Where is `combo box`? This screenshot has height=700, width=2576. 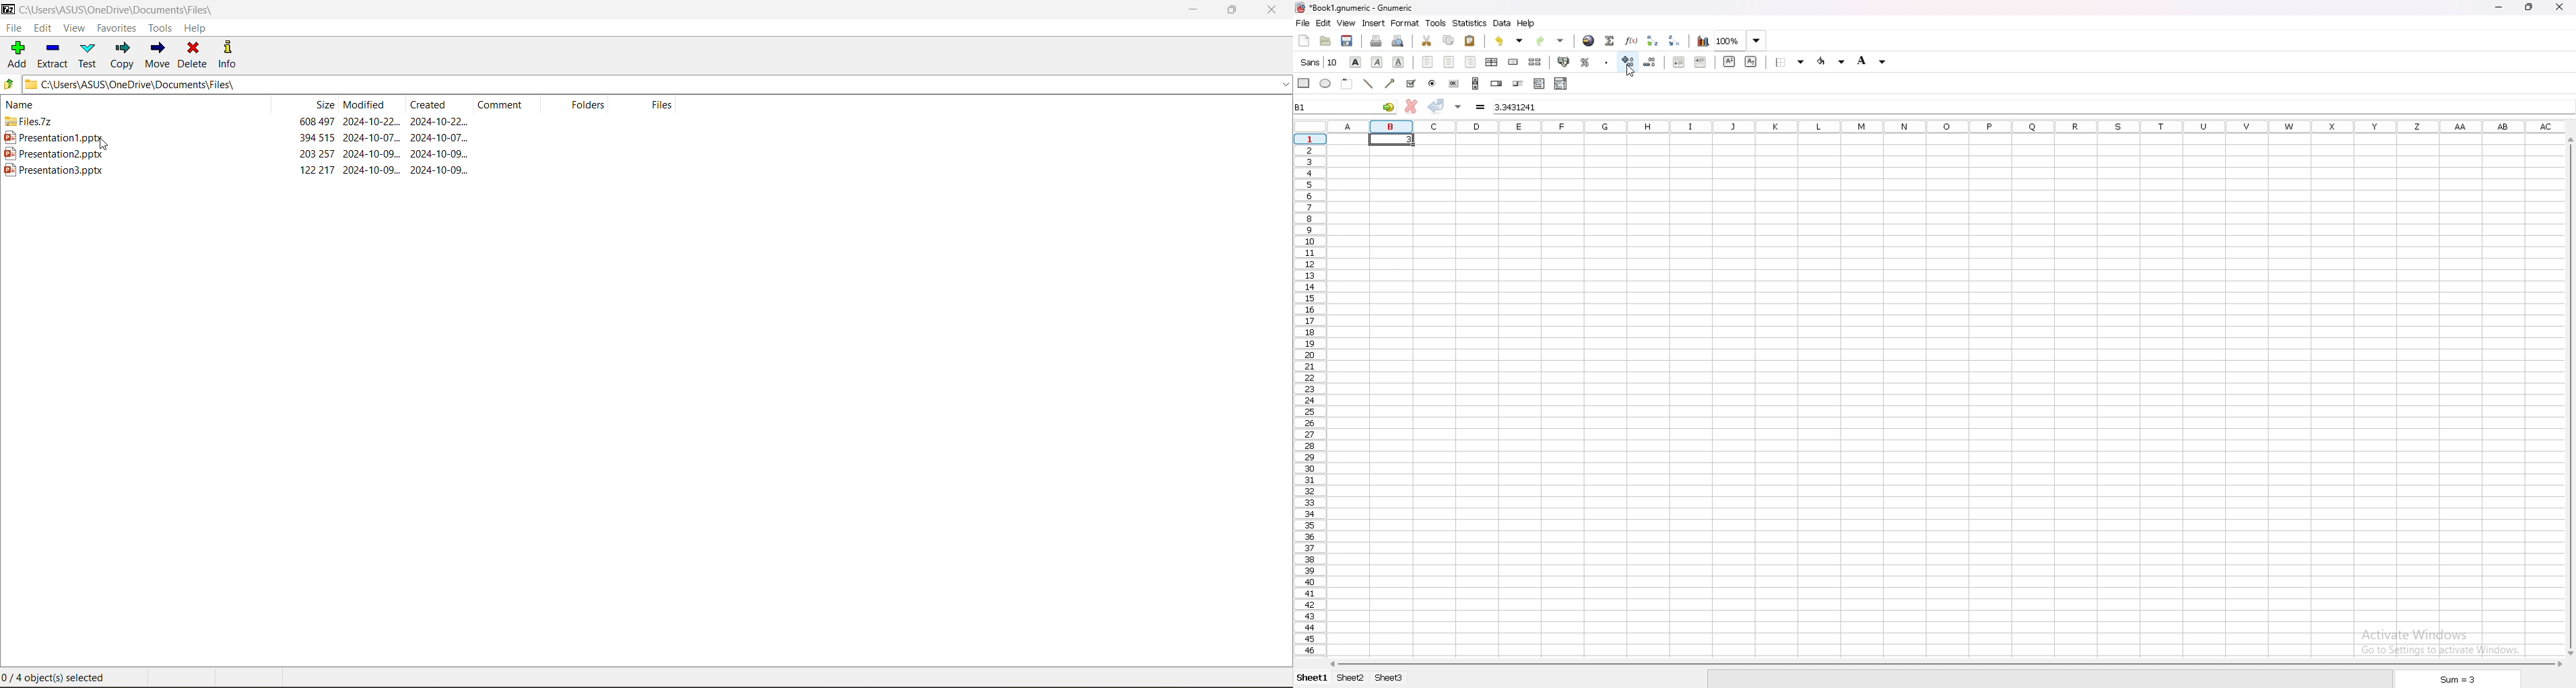 combo box is located at coordinates (1562, 83).